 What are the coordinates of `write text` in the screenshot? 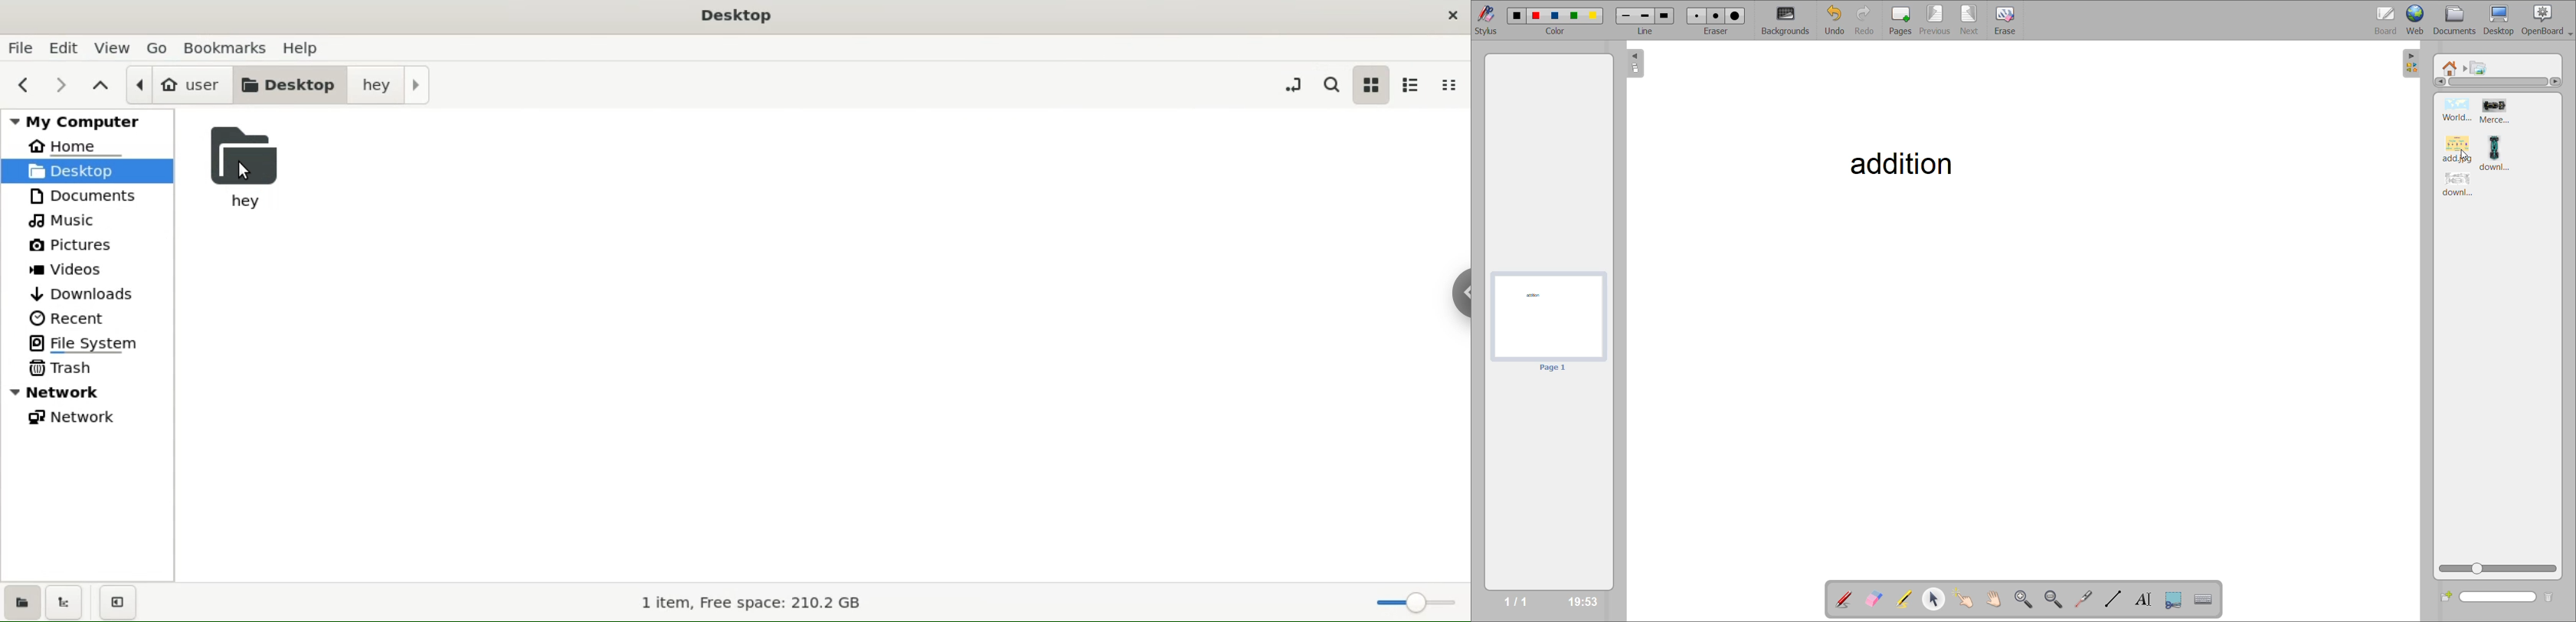 It's located at (2146, 600).